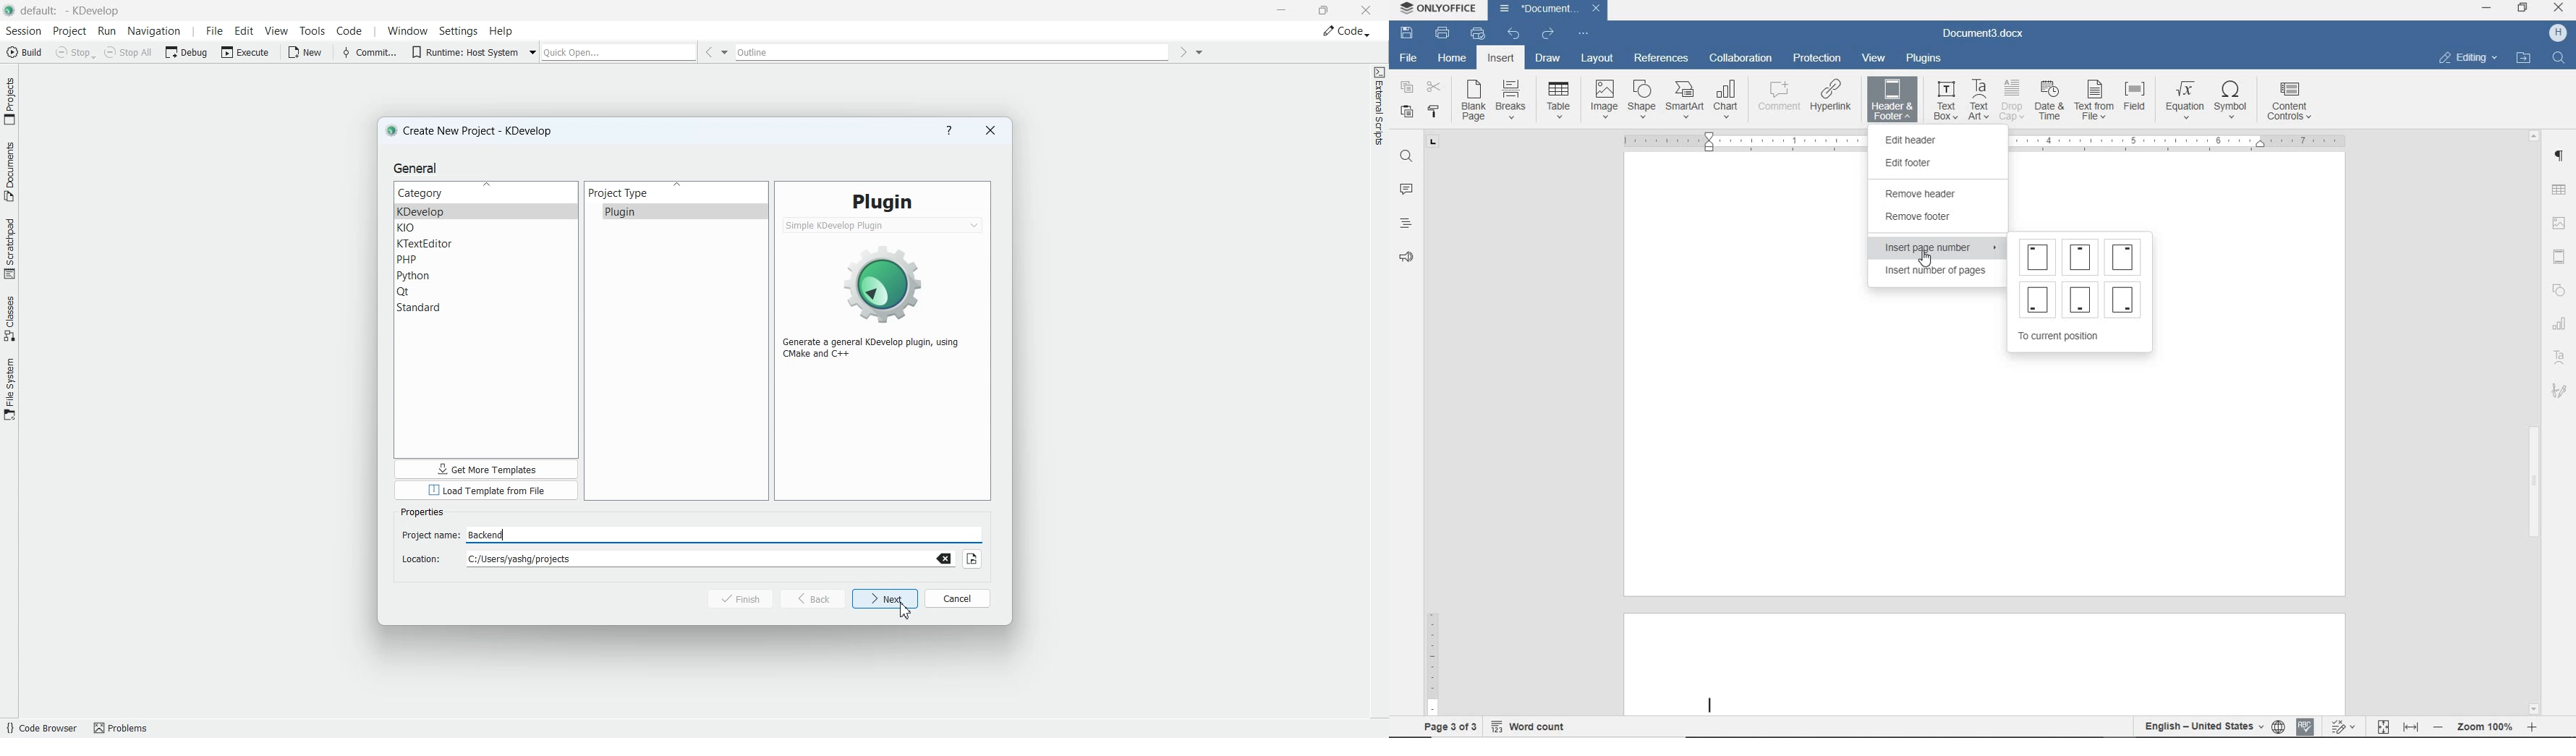 The height and width of the screenshot is (756, 2576). Describe the element at coordinates (1925, 59) in the screenshot. I see `PLUGINS` at that location.